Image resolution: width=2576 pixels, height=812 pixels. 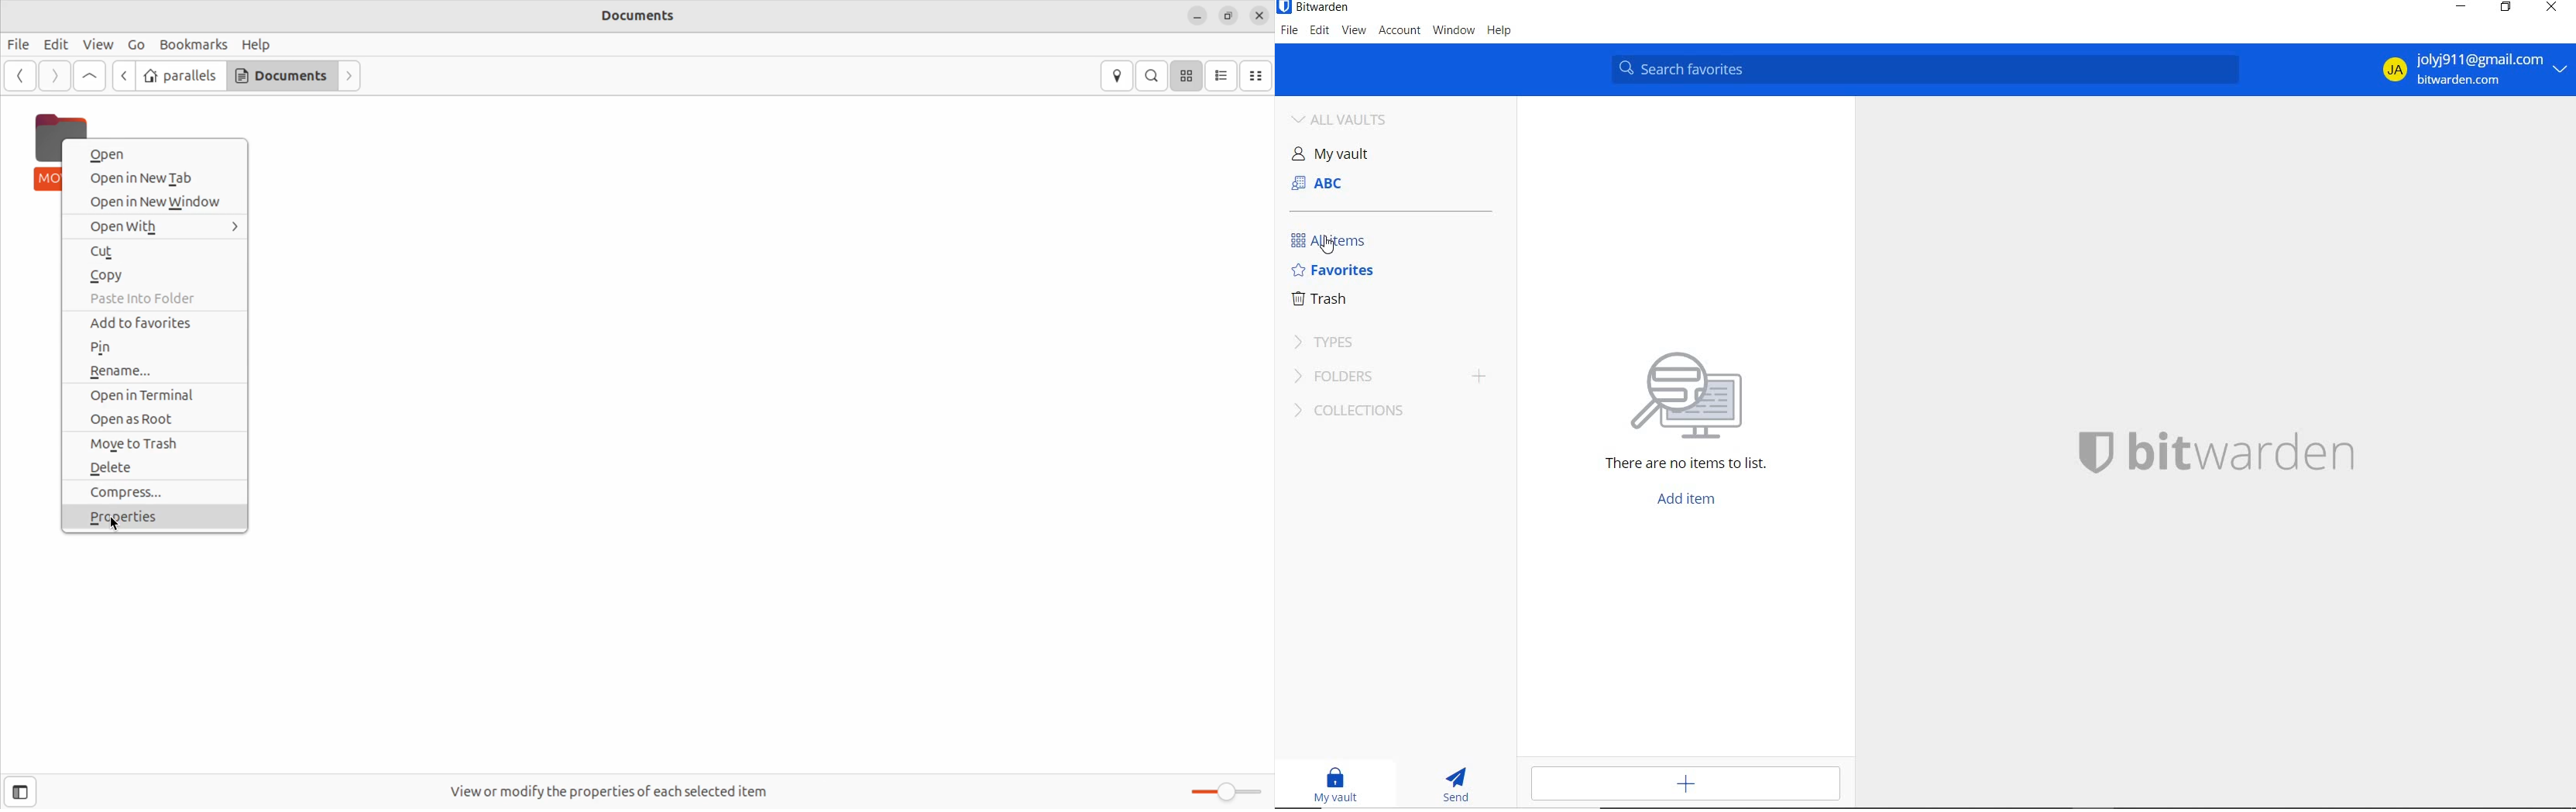 I want to click on ACCOUNT DETAILS AND OPTIONS, so click(x=2469, y=70).